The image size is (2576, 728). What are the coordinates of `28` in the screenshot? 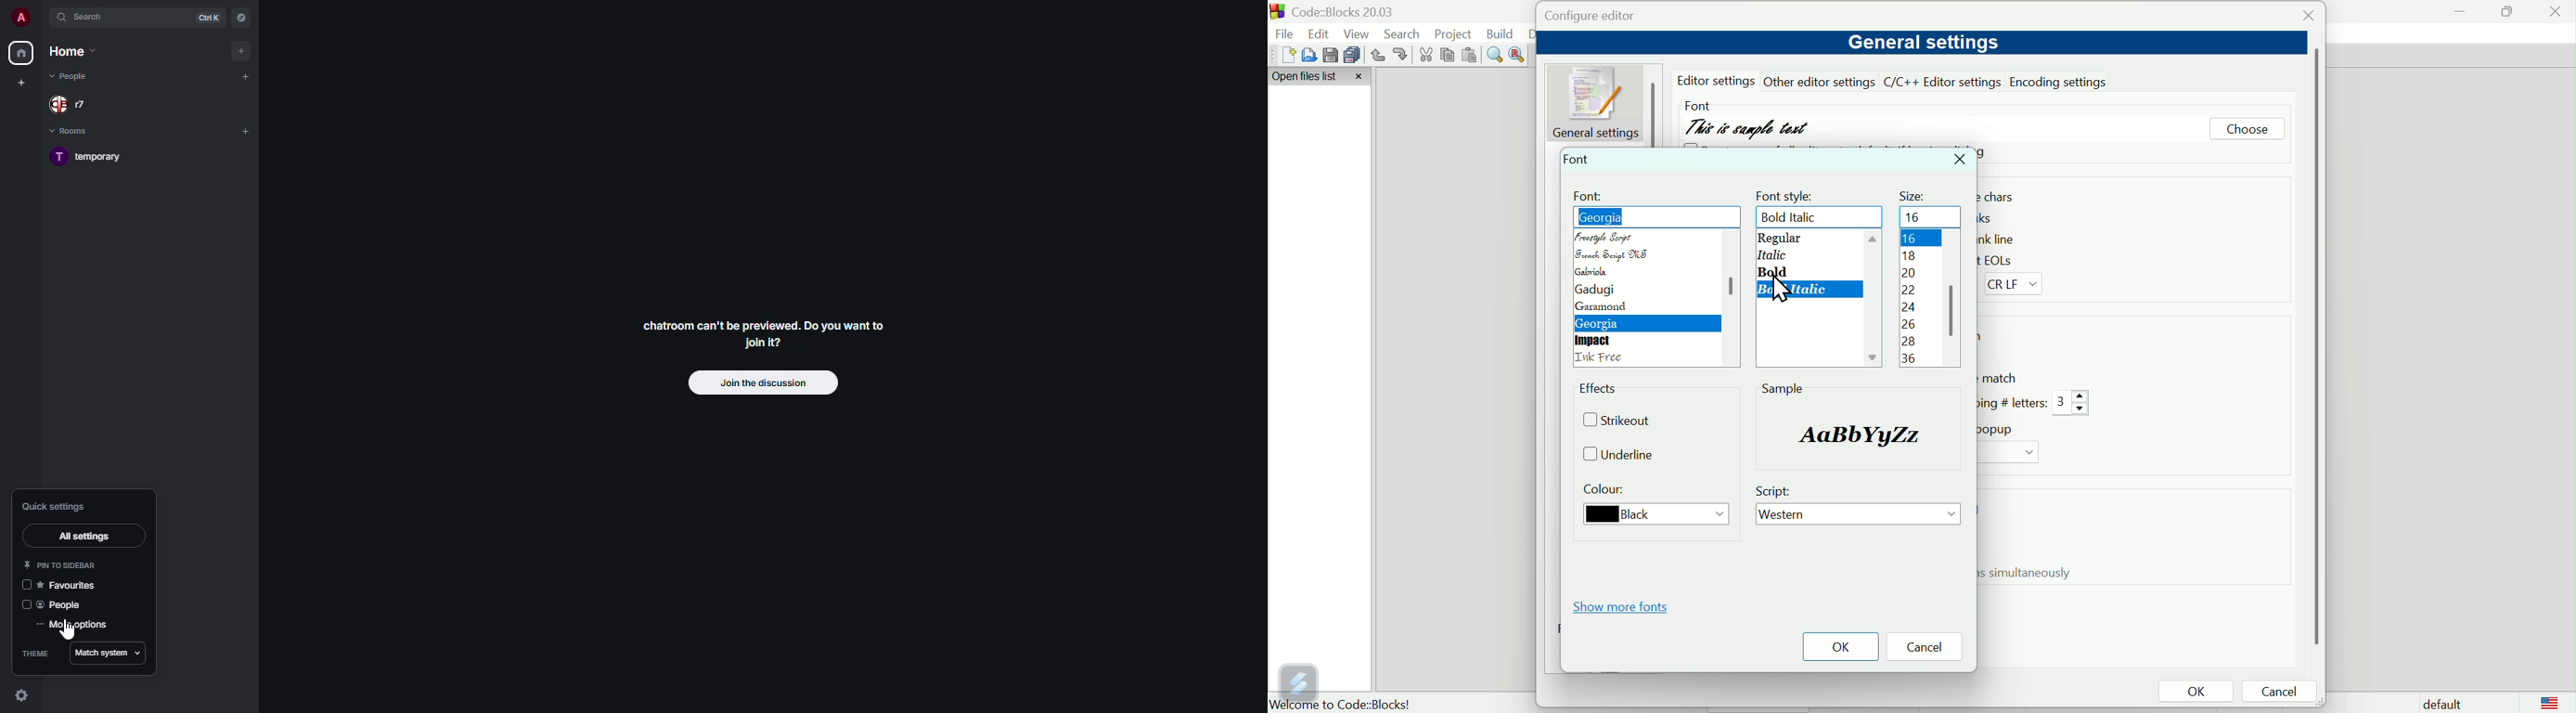 It's located at (1909, 341).